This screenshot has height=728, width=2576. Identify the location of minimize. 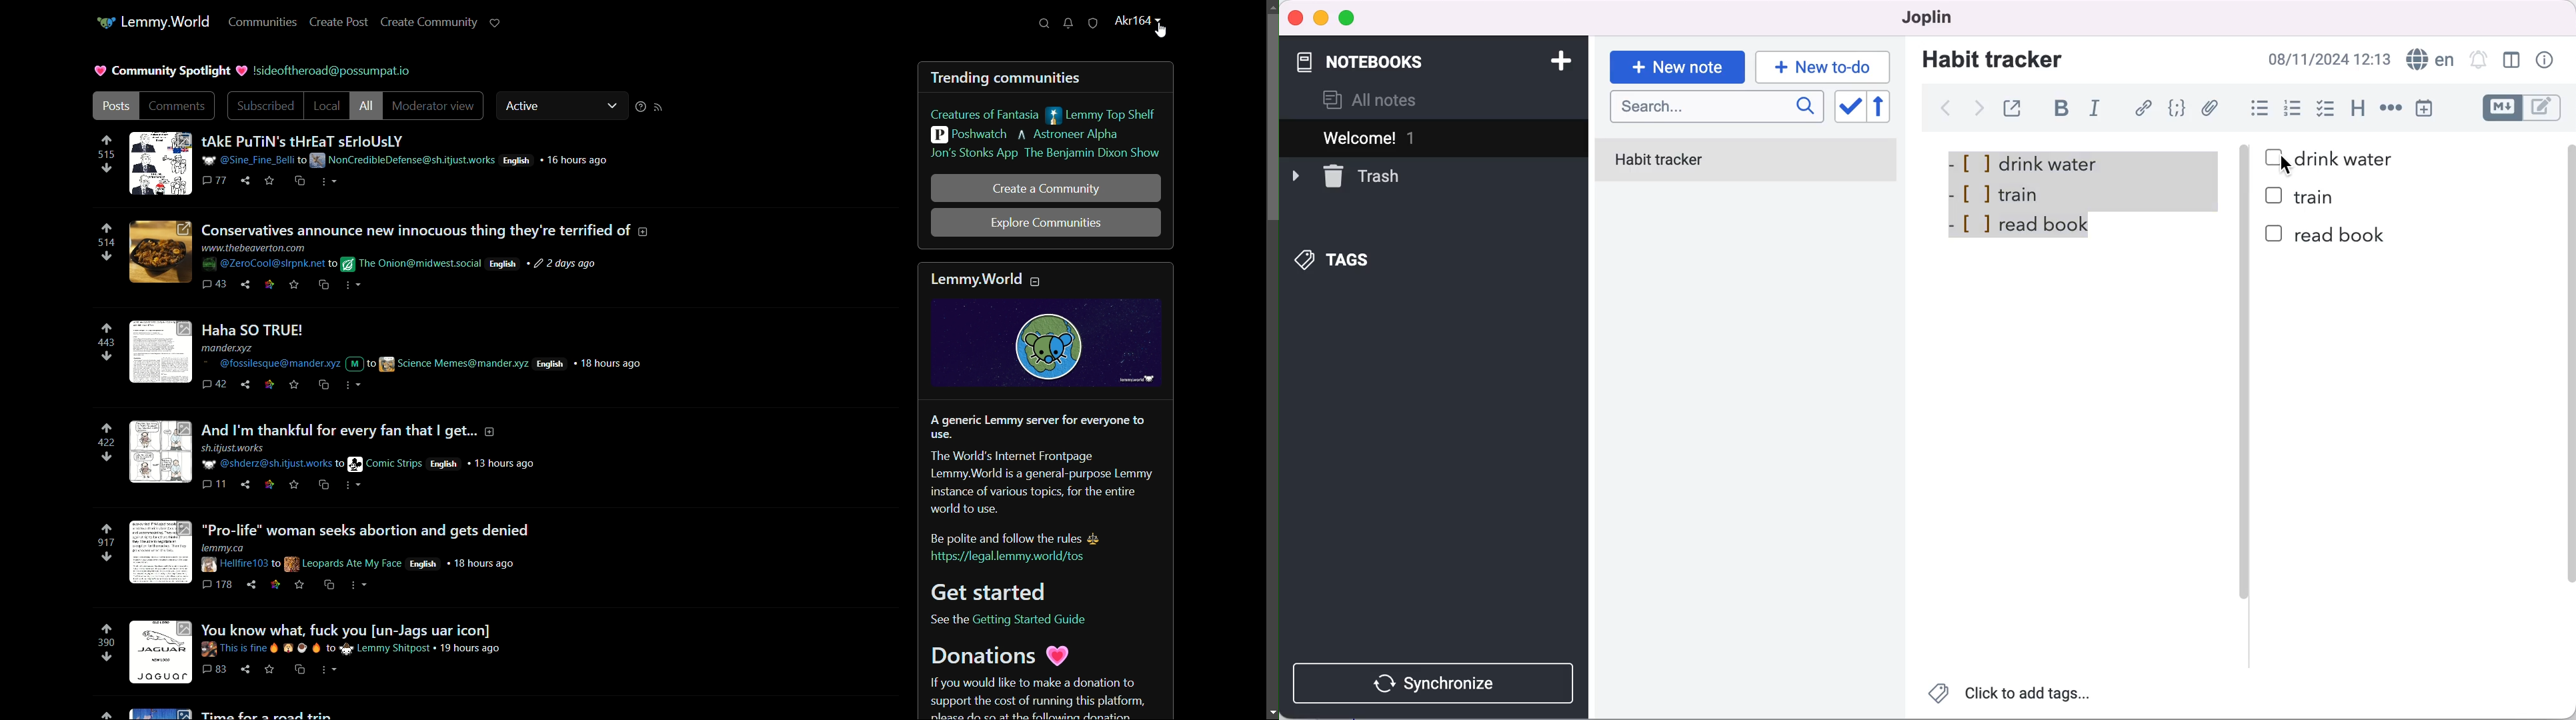
(1320, 18).